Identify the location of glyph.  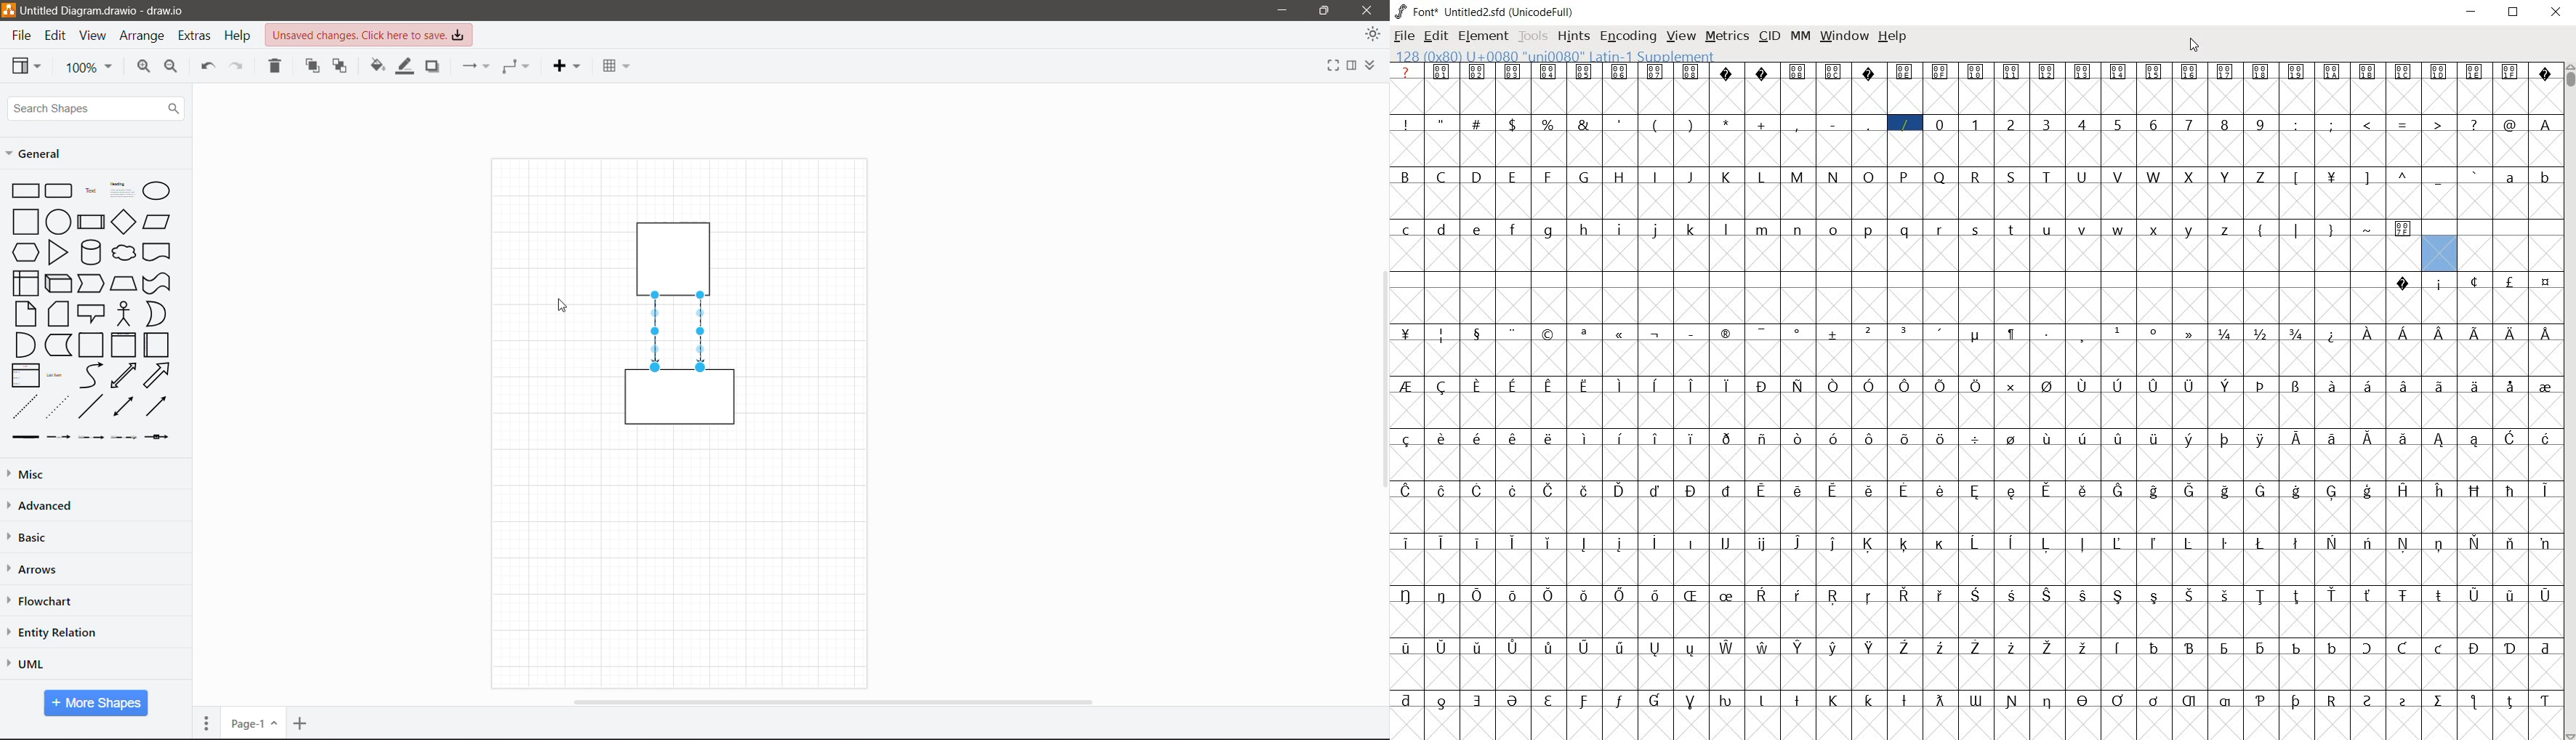
(1477, 176).